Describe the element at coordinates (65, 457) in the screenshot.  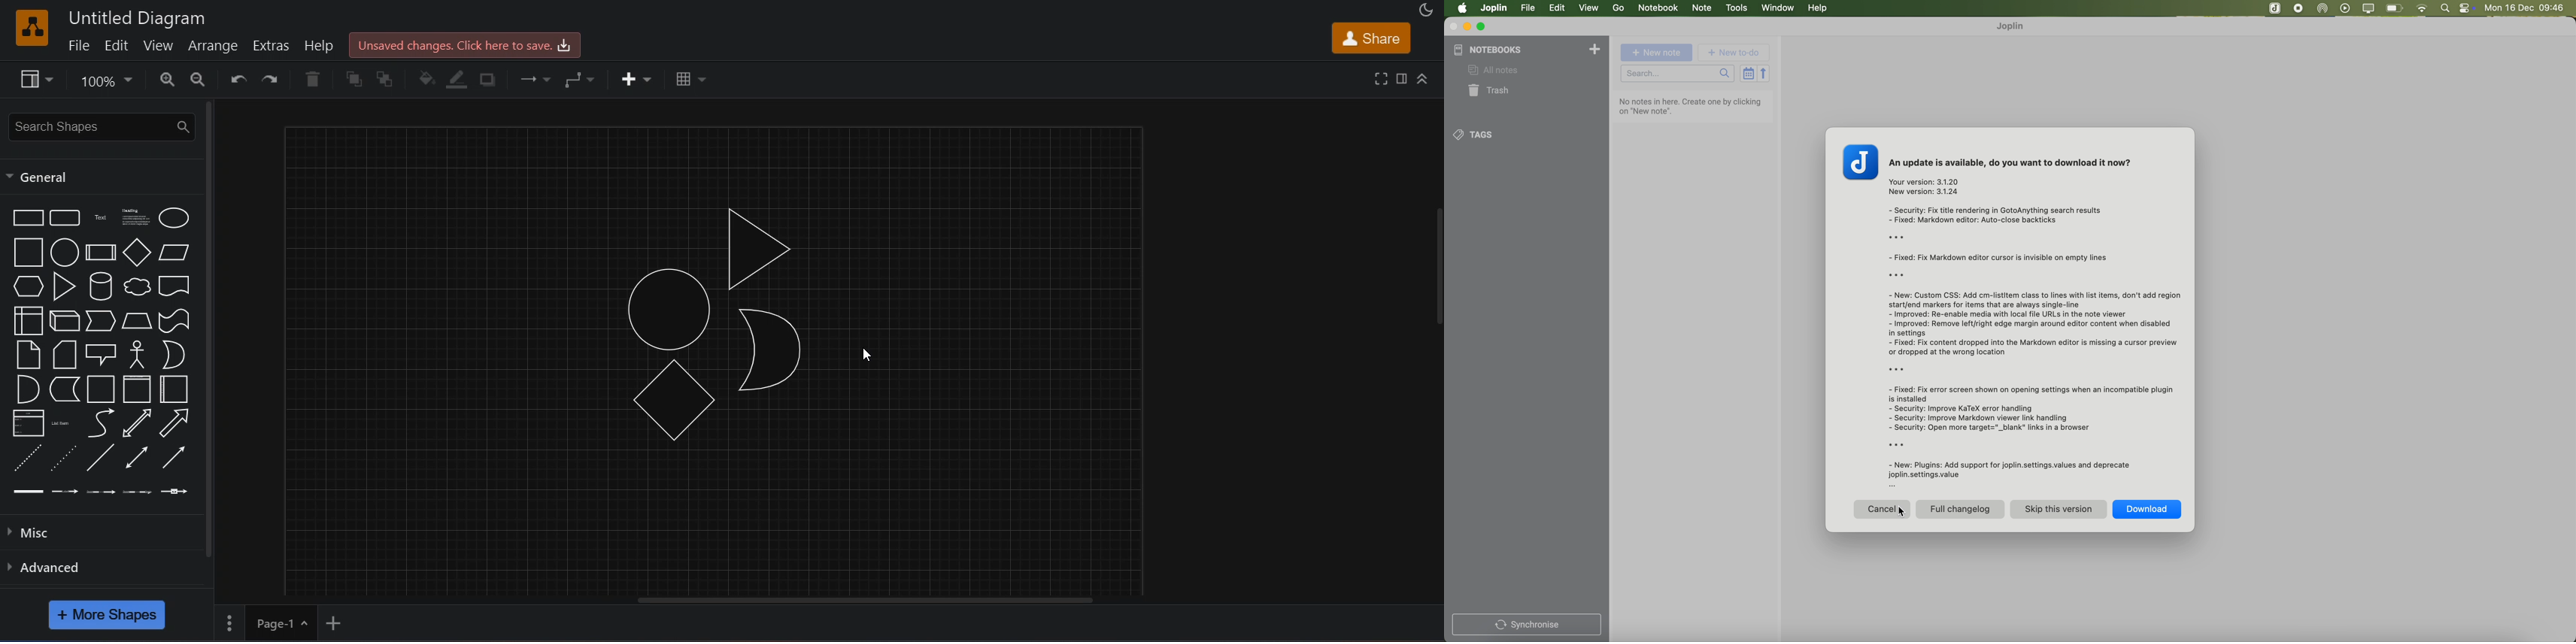
I see `dotted line` at that location.